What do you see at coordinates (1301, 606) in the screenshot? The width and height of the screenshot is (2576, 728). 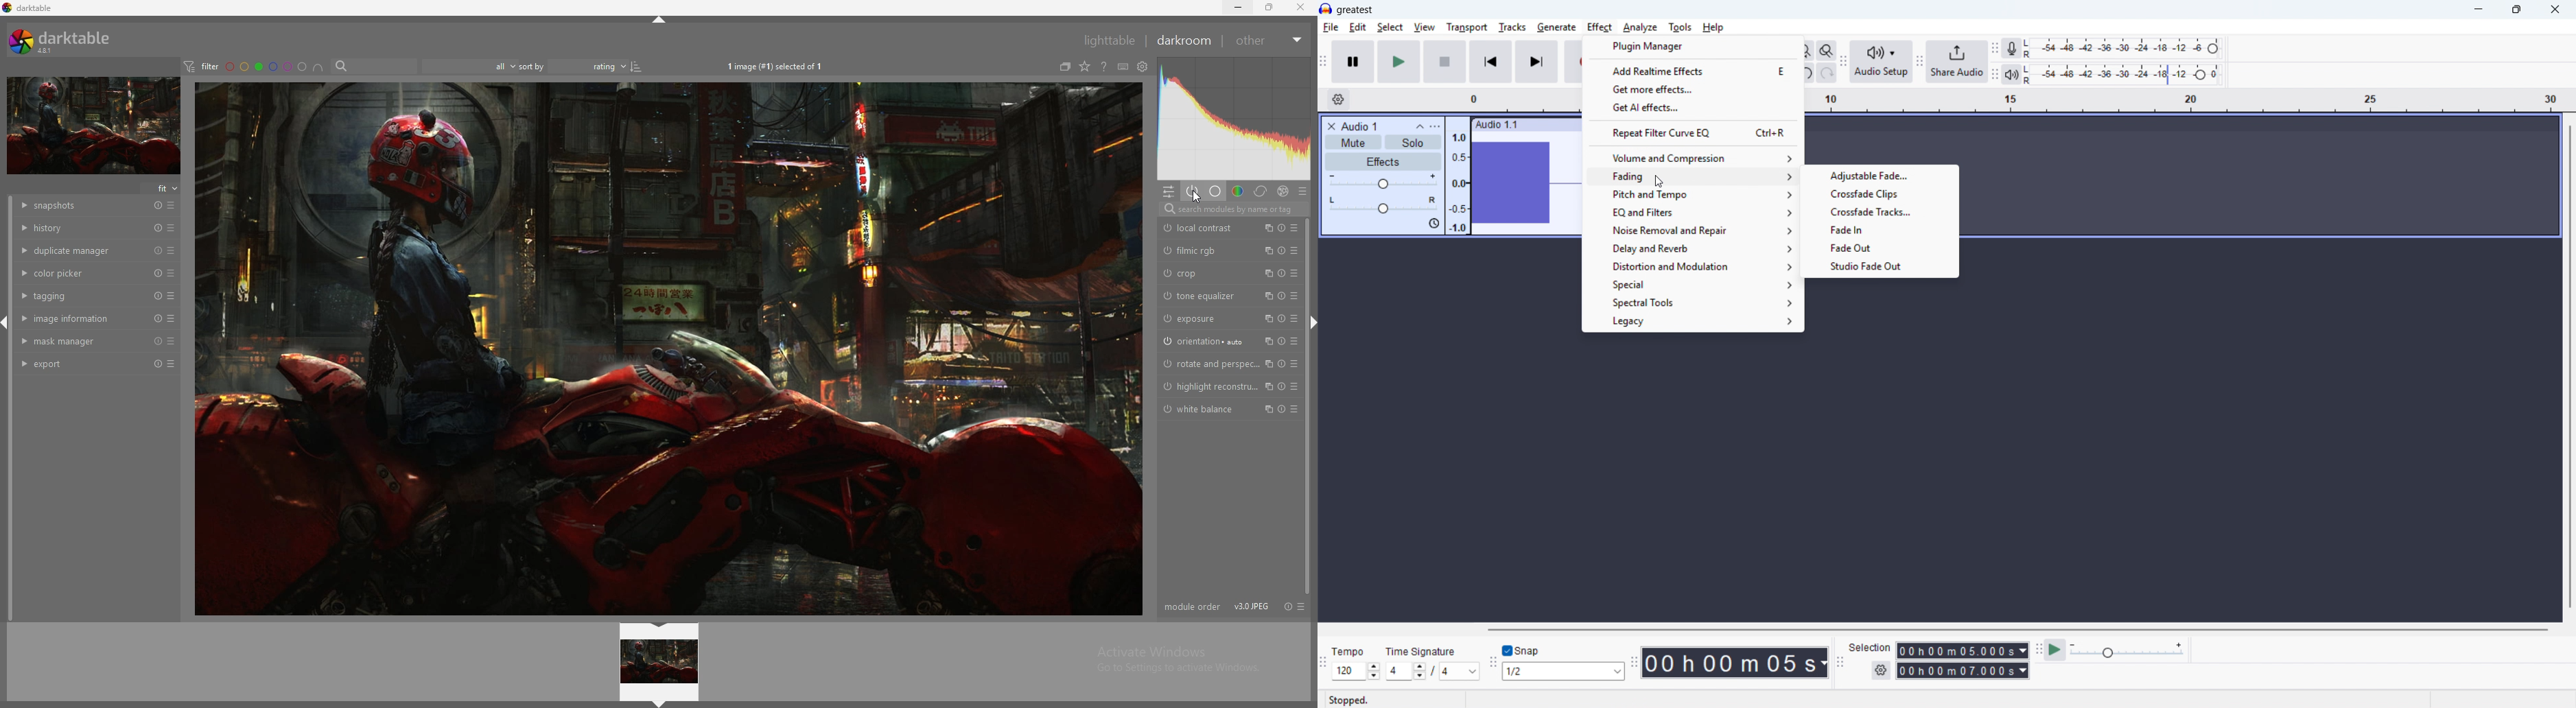 I see `presets` at bounding box center [1301, 606].